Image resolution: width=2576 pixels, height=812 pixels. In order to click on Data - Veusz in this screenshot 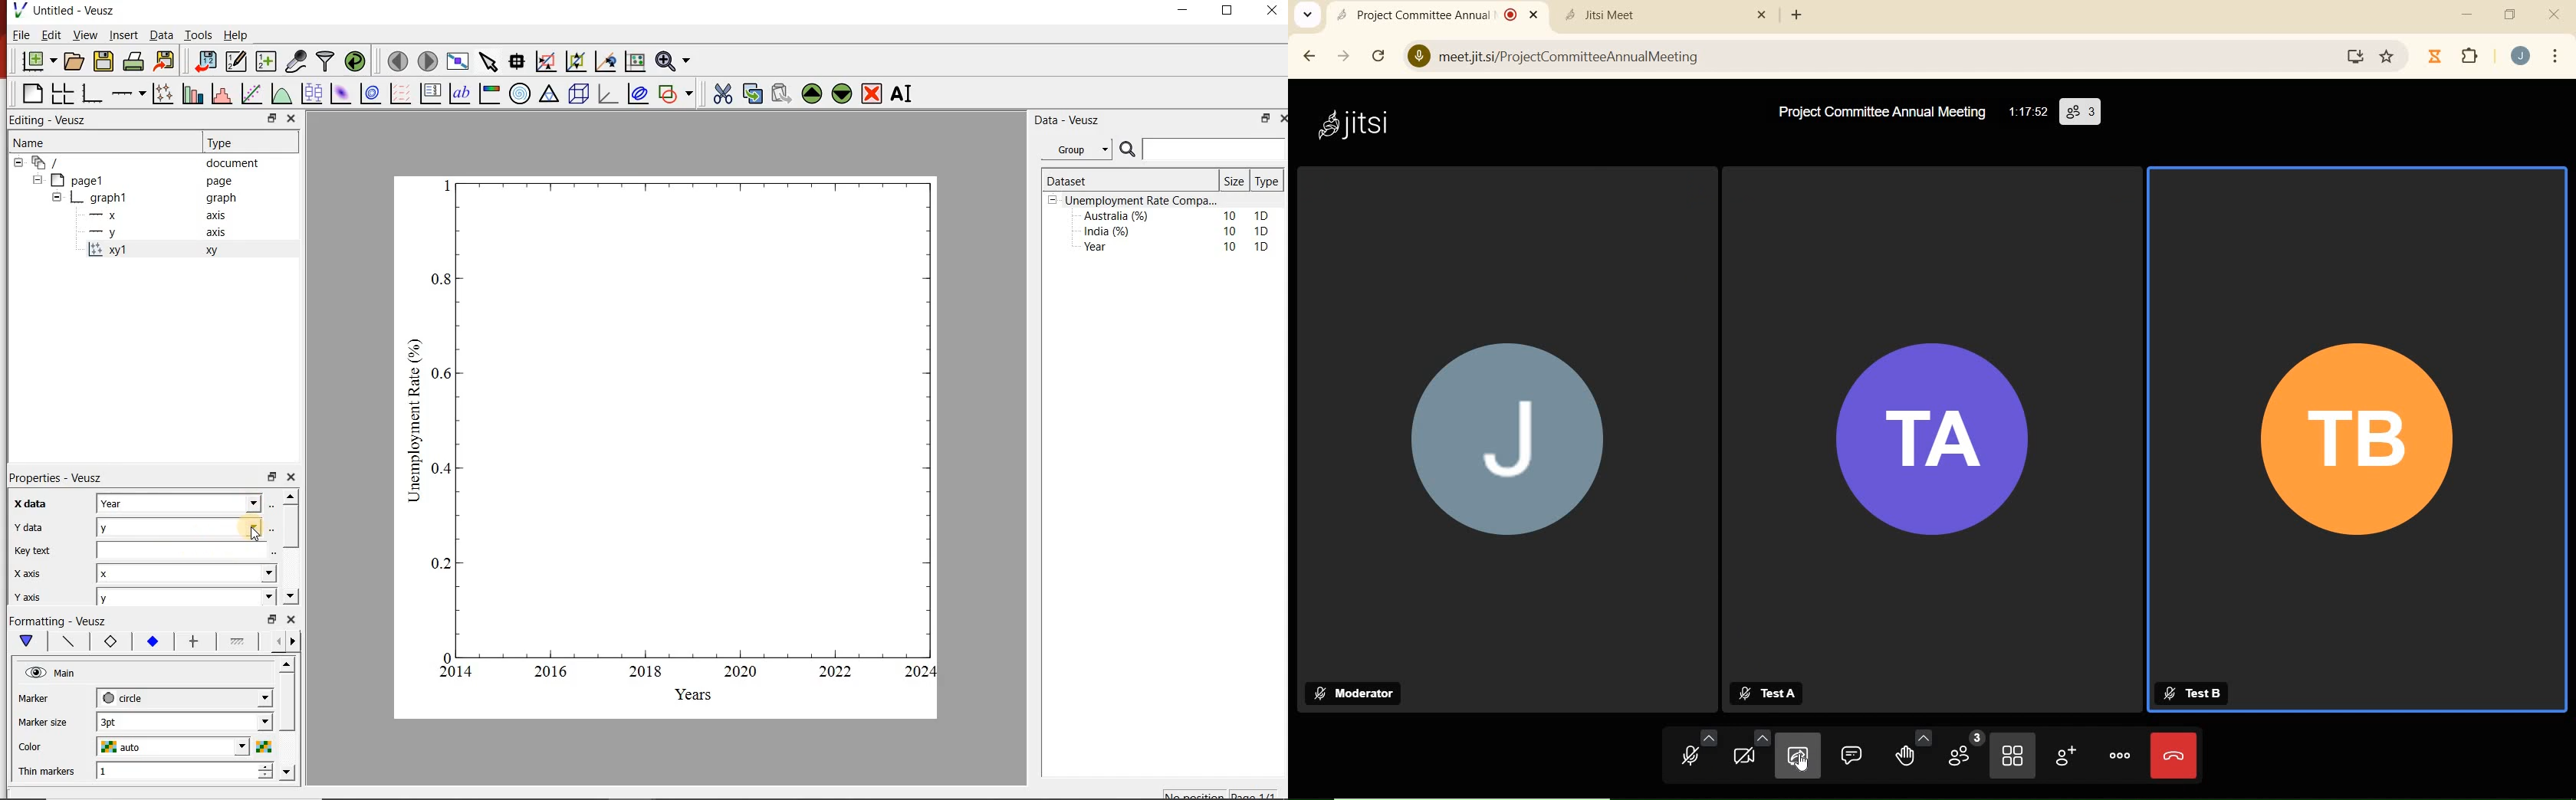, I will do `click(1082, 120)`.